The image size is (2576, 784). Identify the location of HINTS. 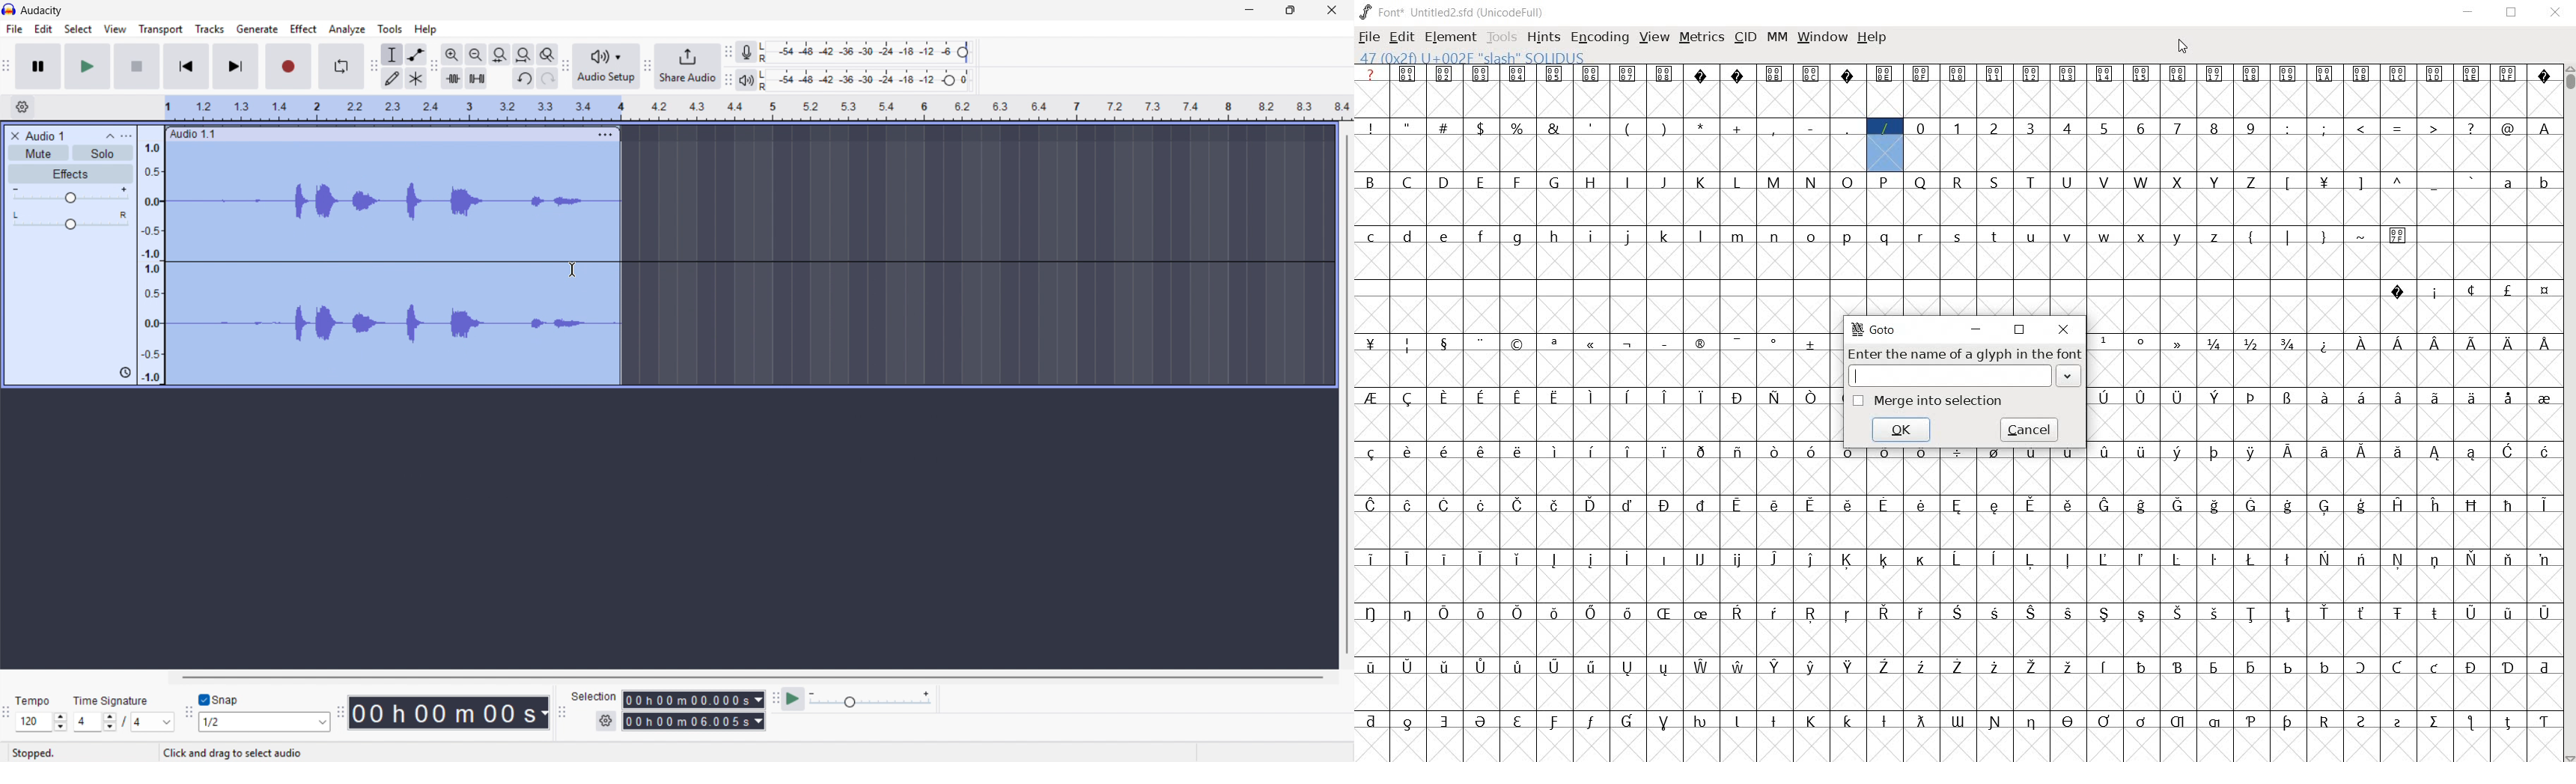
(1542, 37).